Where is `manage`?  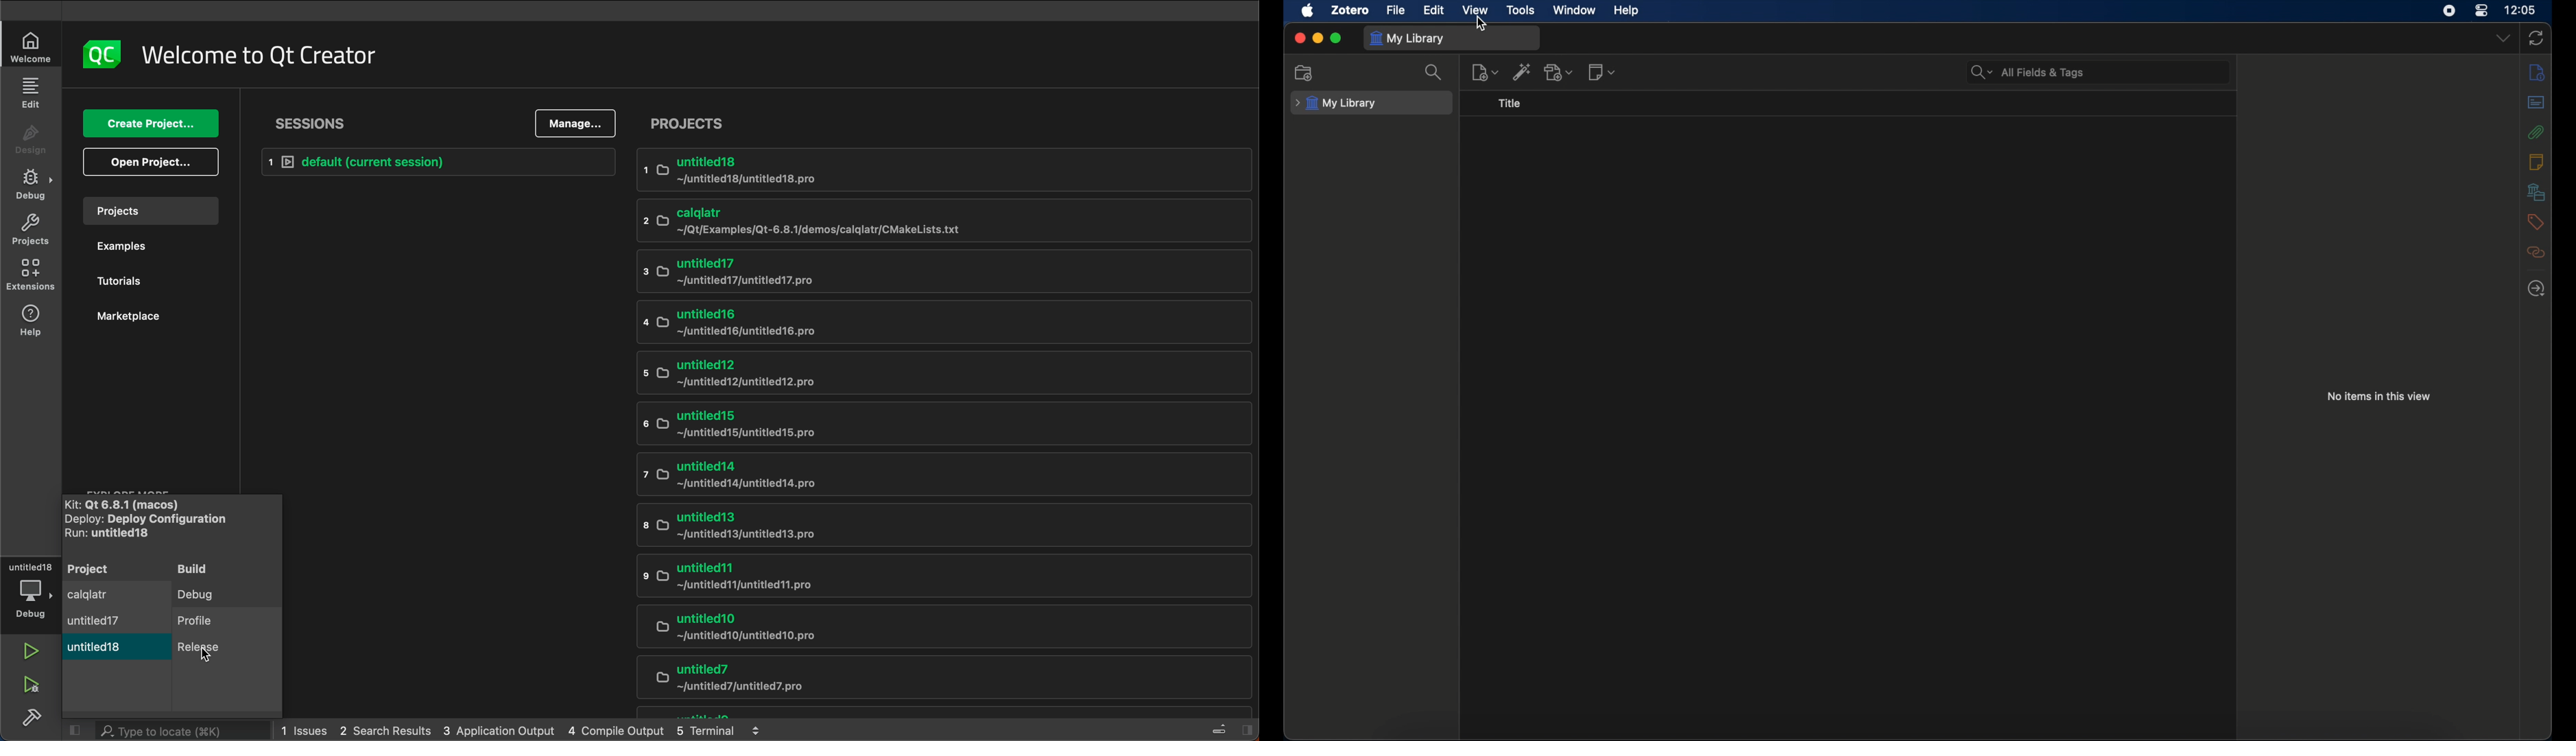
manage is located at coordinates (579, 123).